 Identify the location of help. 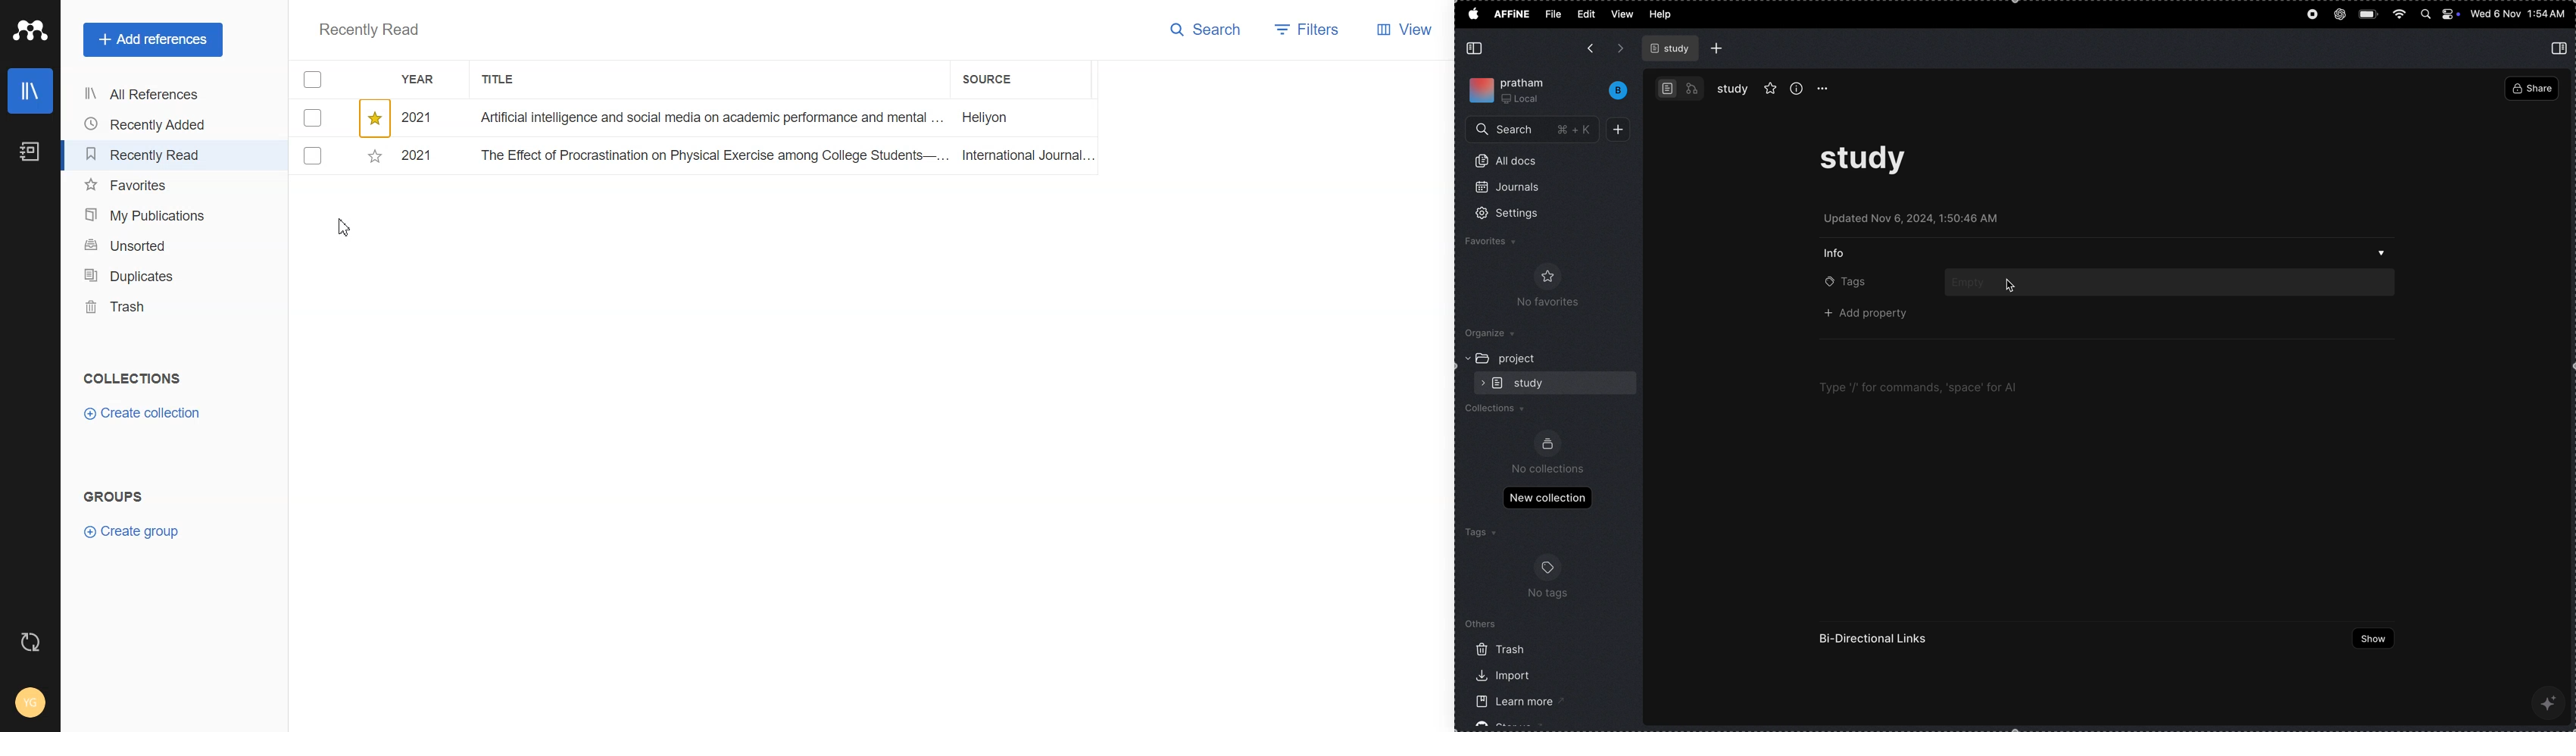
(1665, 15).